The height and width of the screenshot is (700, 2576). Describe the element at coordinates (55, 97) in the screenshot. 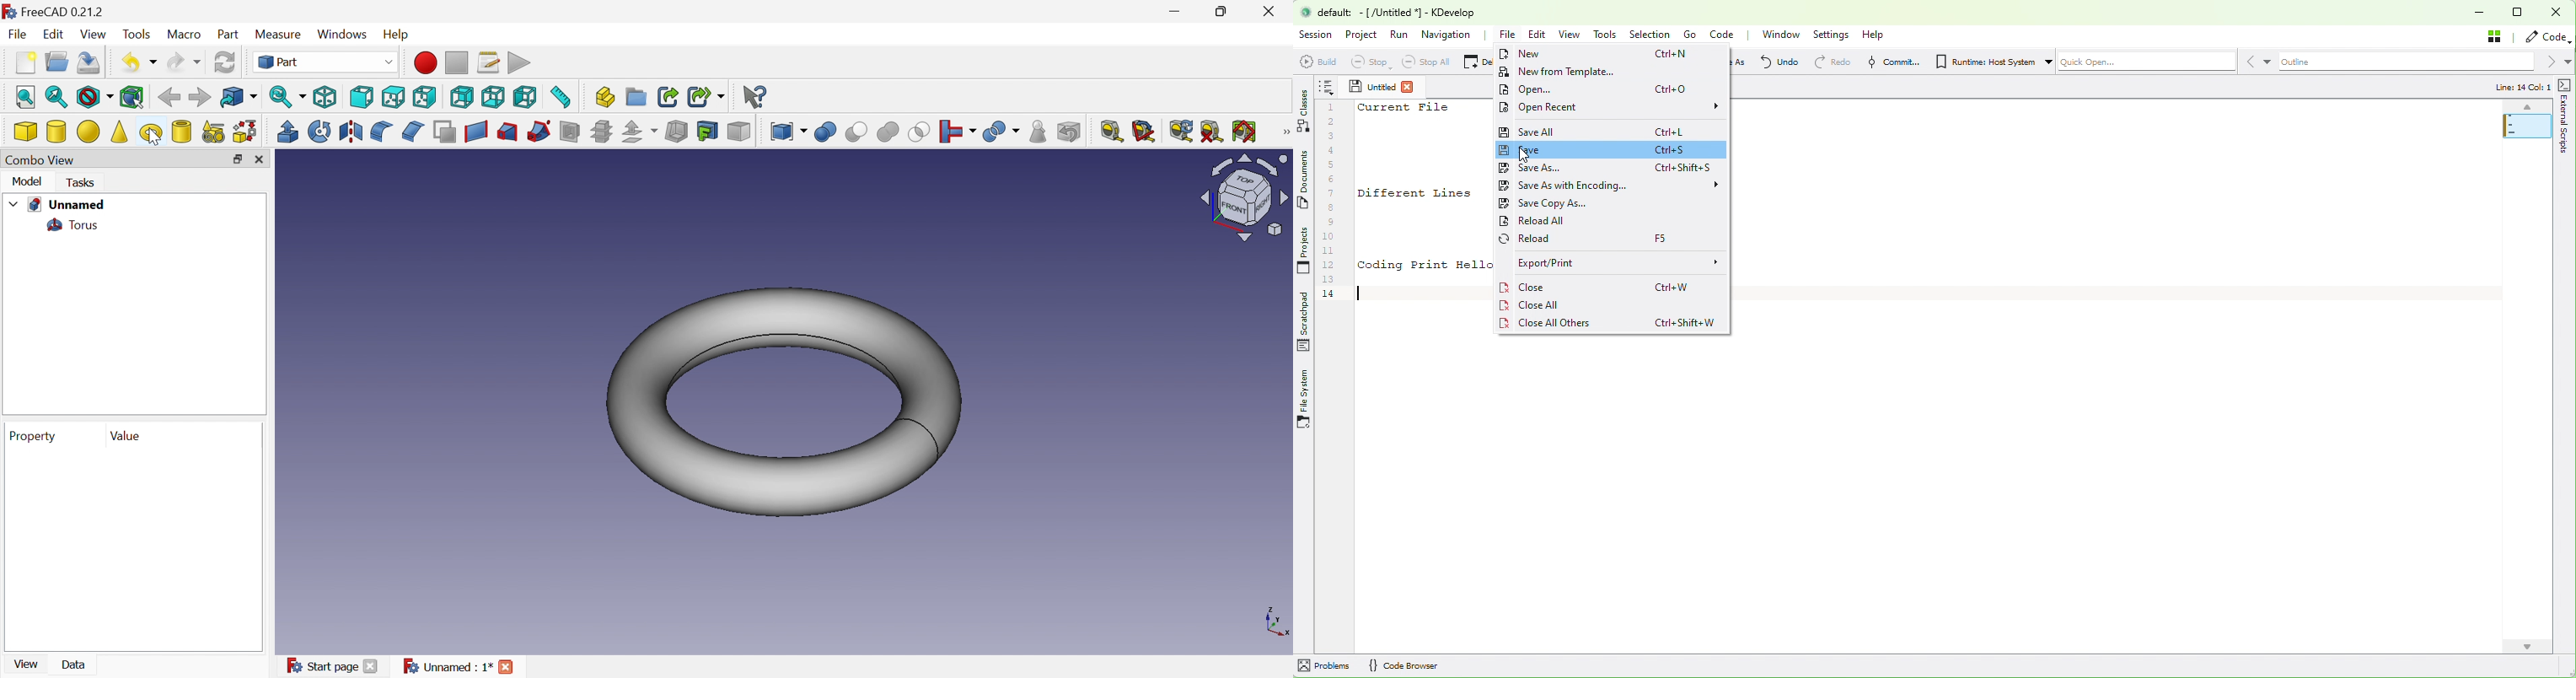

I see `Fit selection` at that location.